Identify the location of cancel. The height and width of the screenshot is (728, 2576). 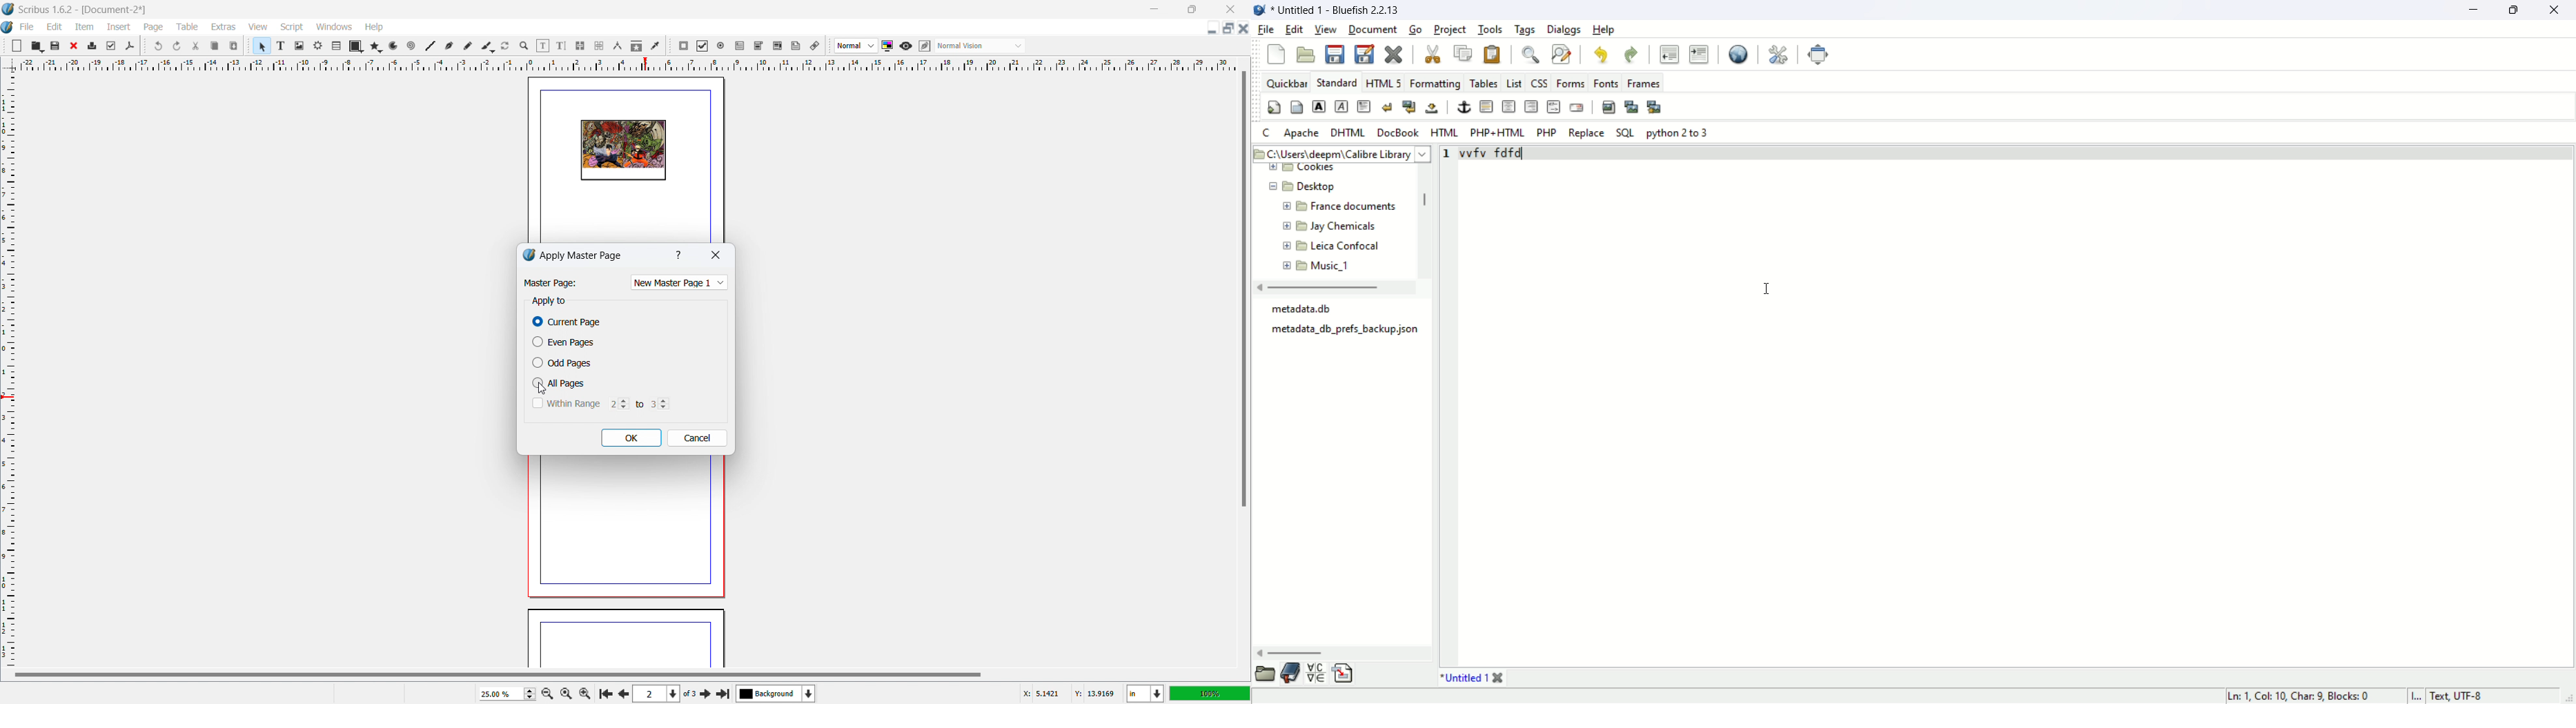
(697, 438).